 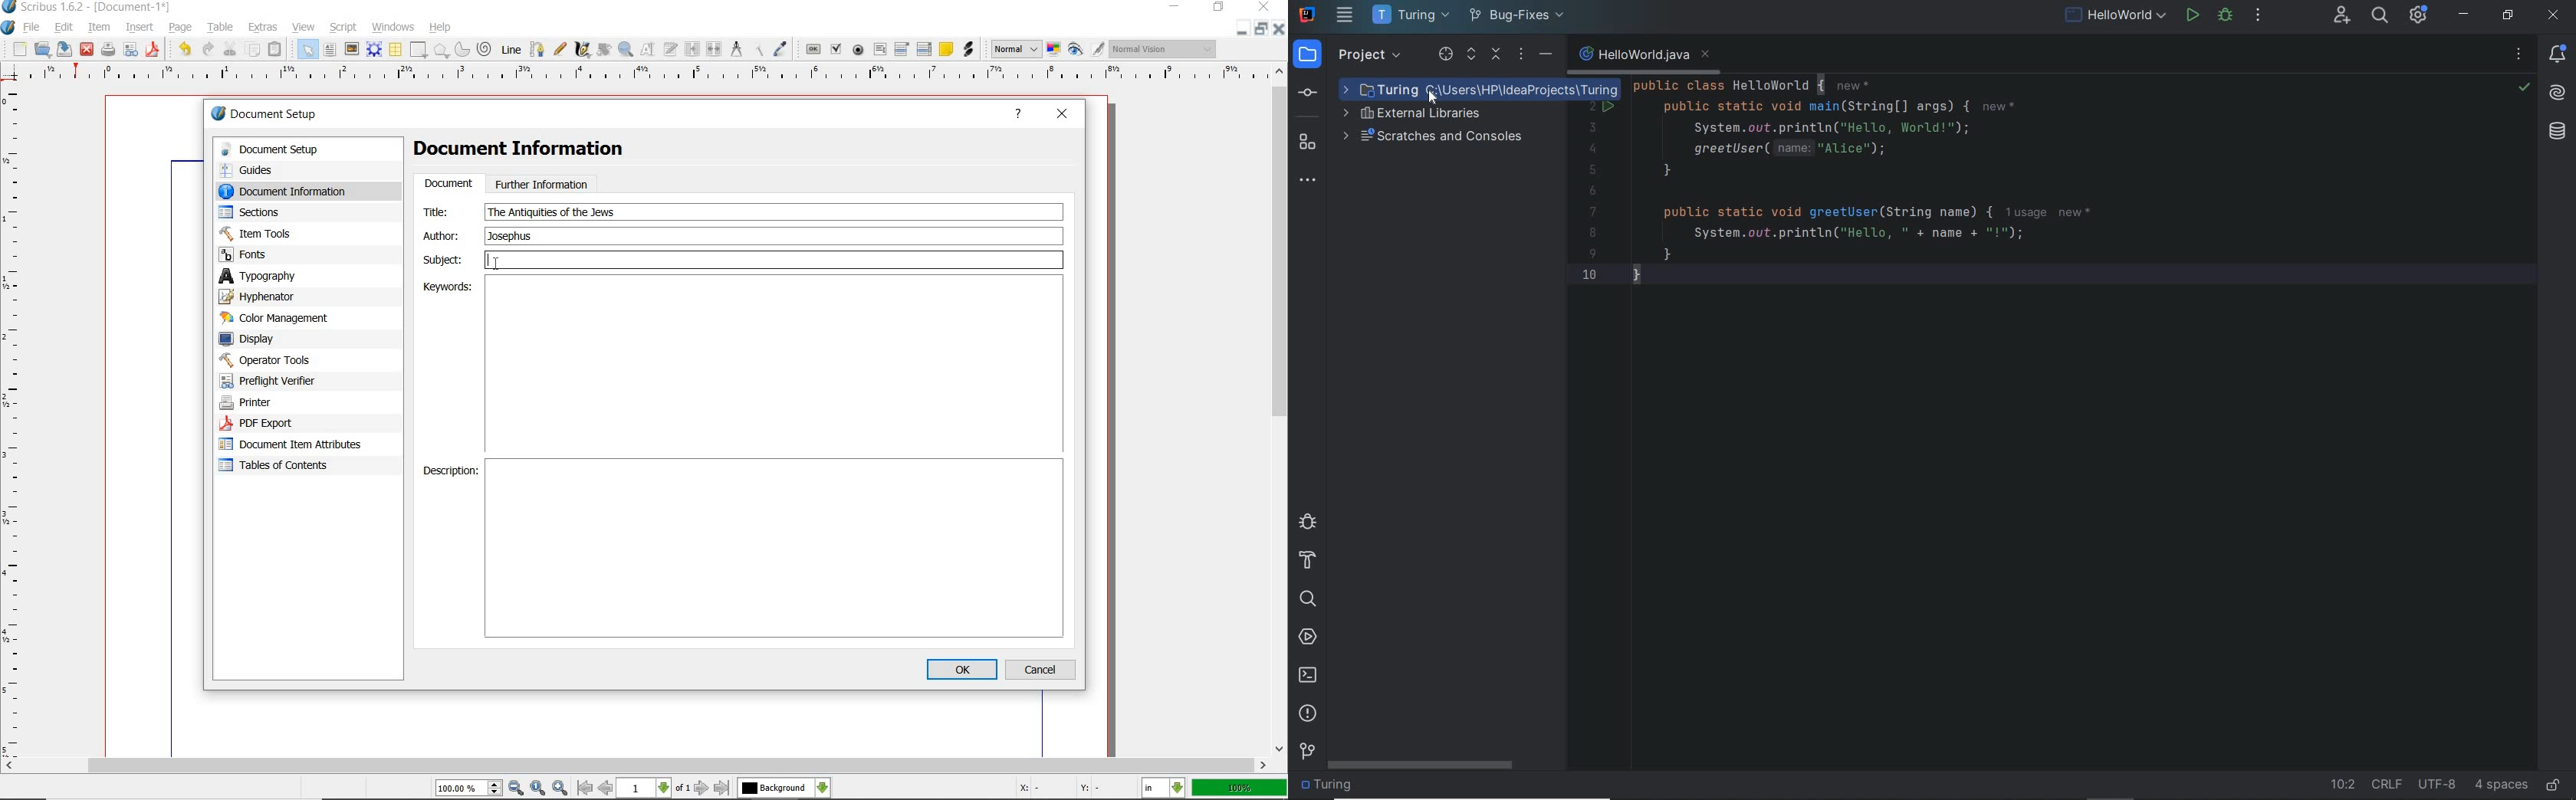 I want to click on code, so click(x=1935, y=179).